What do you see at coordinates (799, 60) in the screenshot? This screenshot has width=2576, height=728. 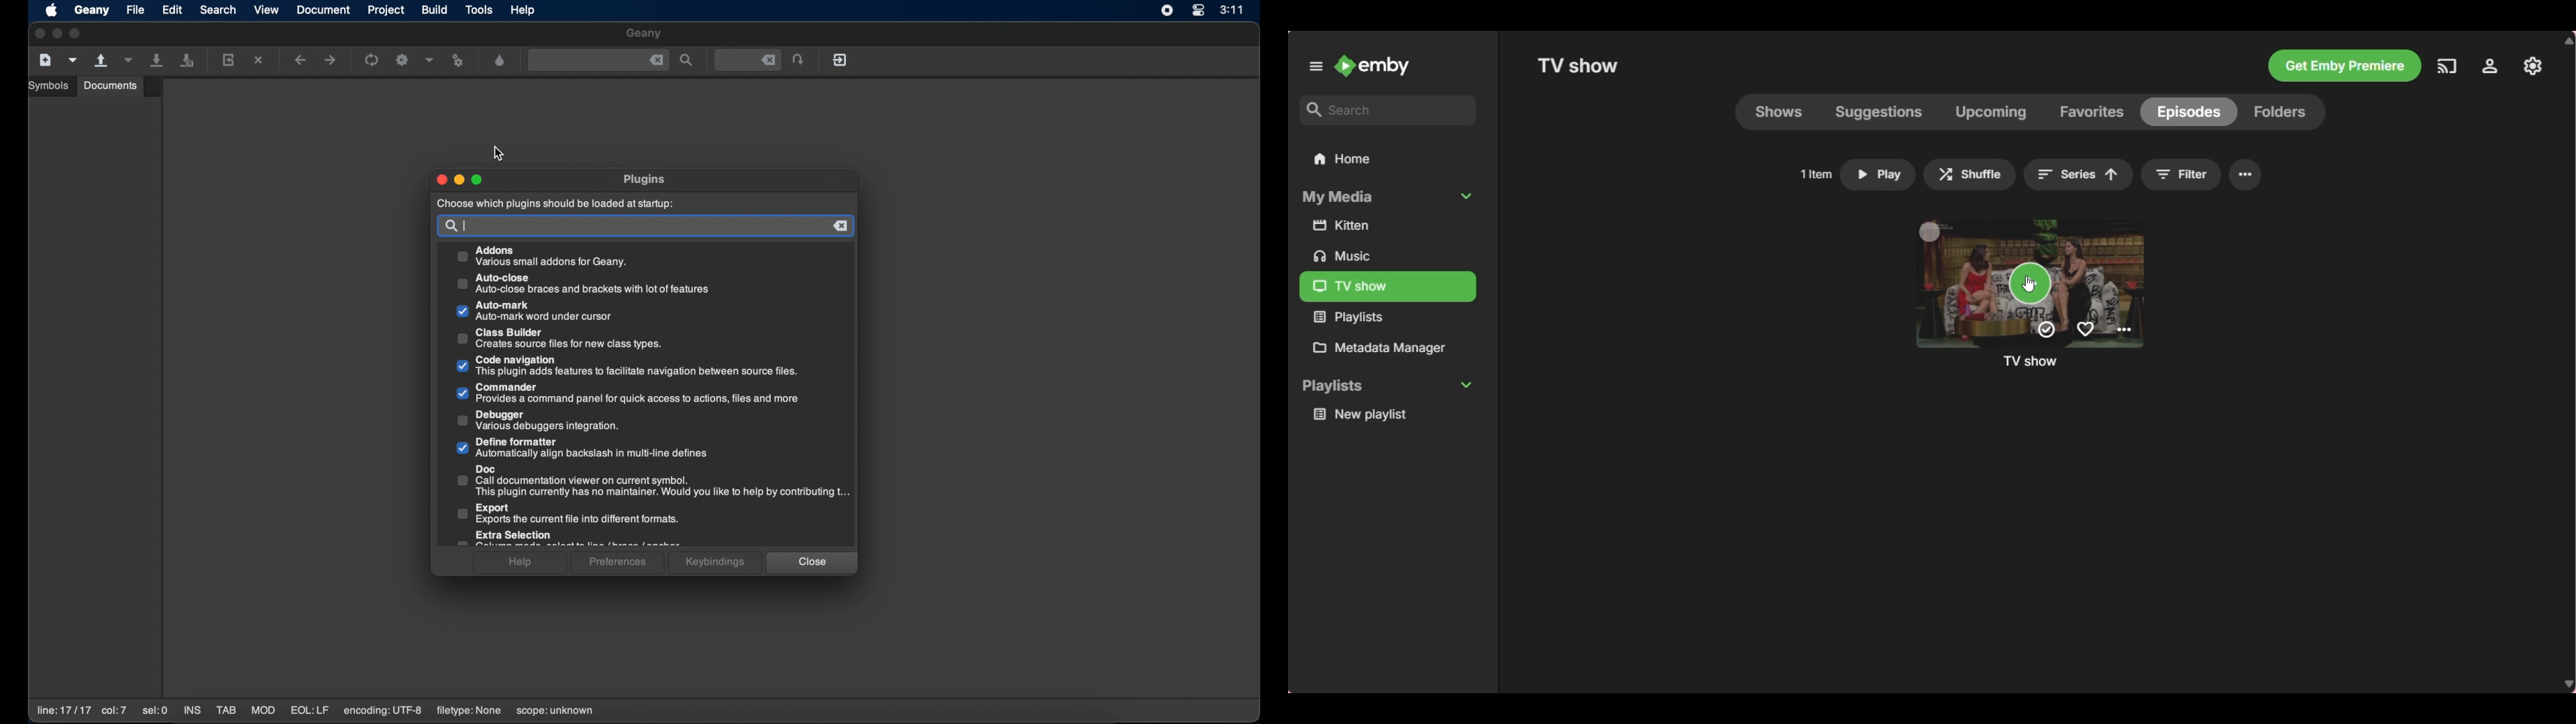 I see `jump to the entered file` at bounding box center [799, 60].